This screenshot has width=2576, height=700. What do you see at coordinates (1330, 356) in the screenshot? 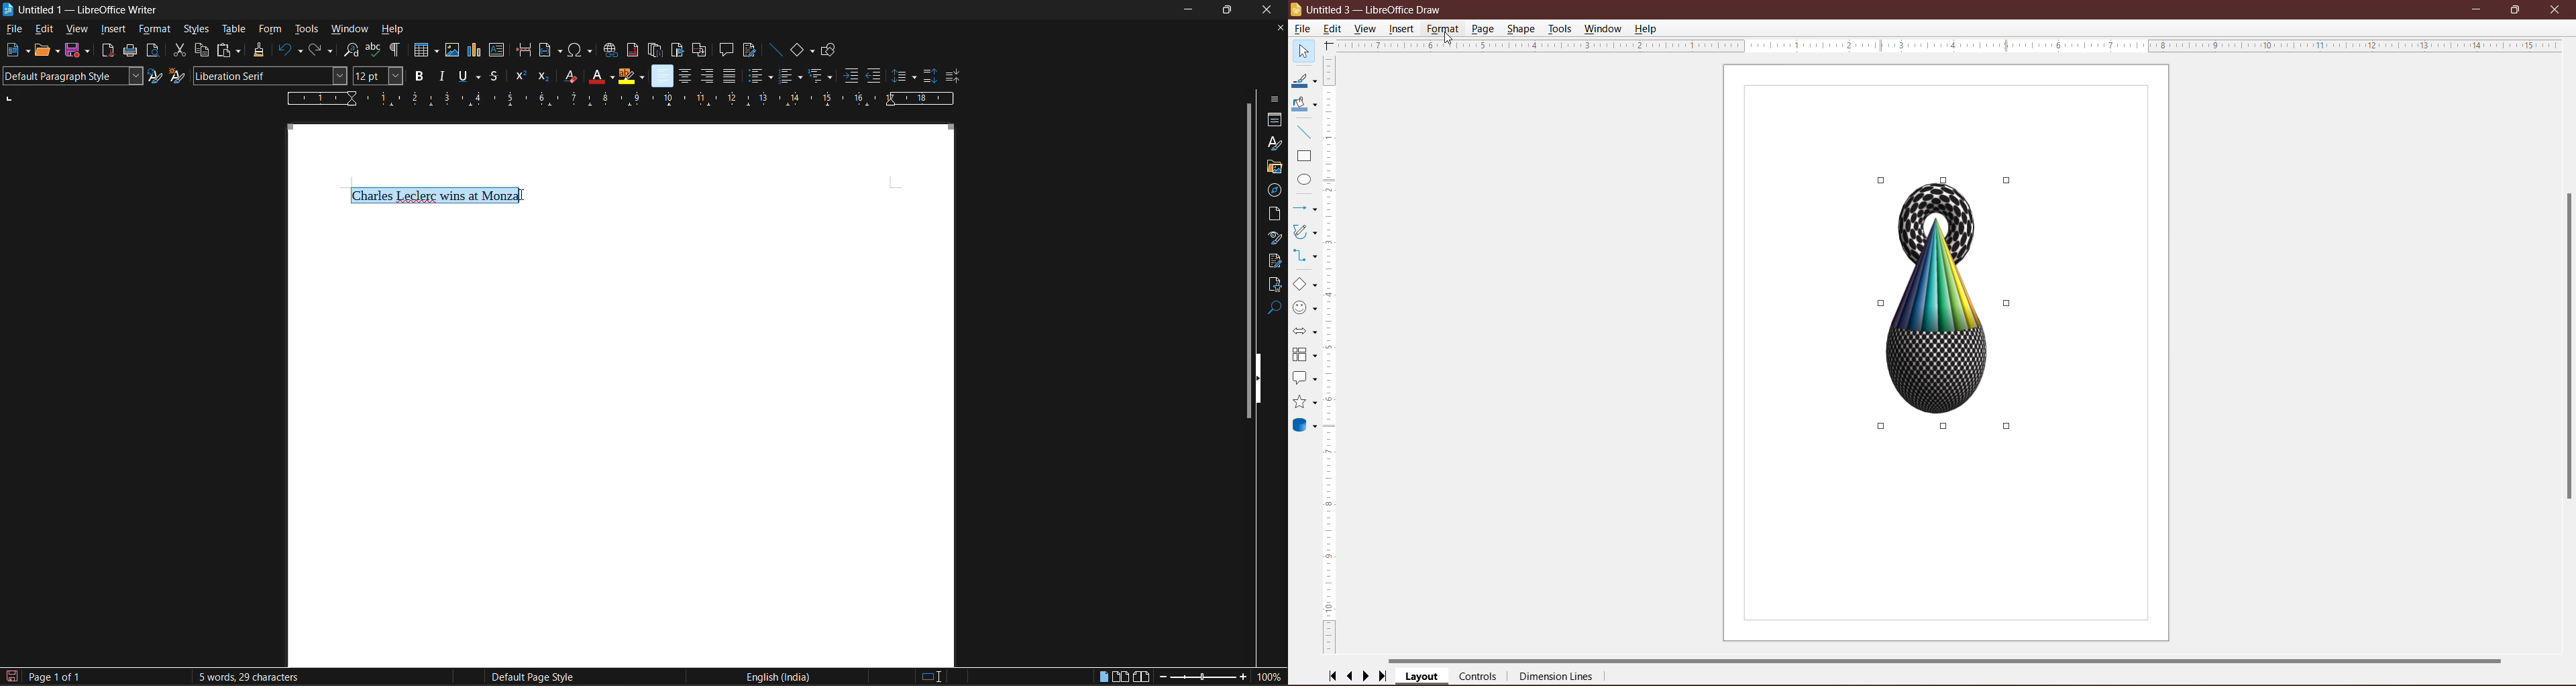
I see `Vertical Ruler` at bounding box center [1330, 356].